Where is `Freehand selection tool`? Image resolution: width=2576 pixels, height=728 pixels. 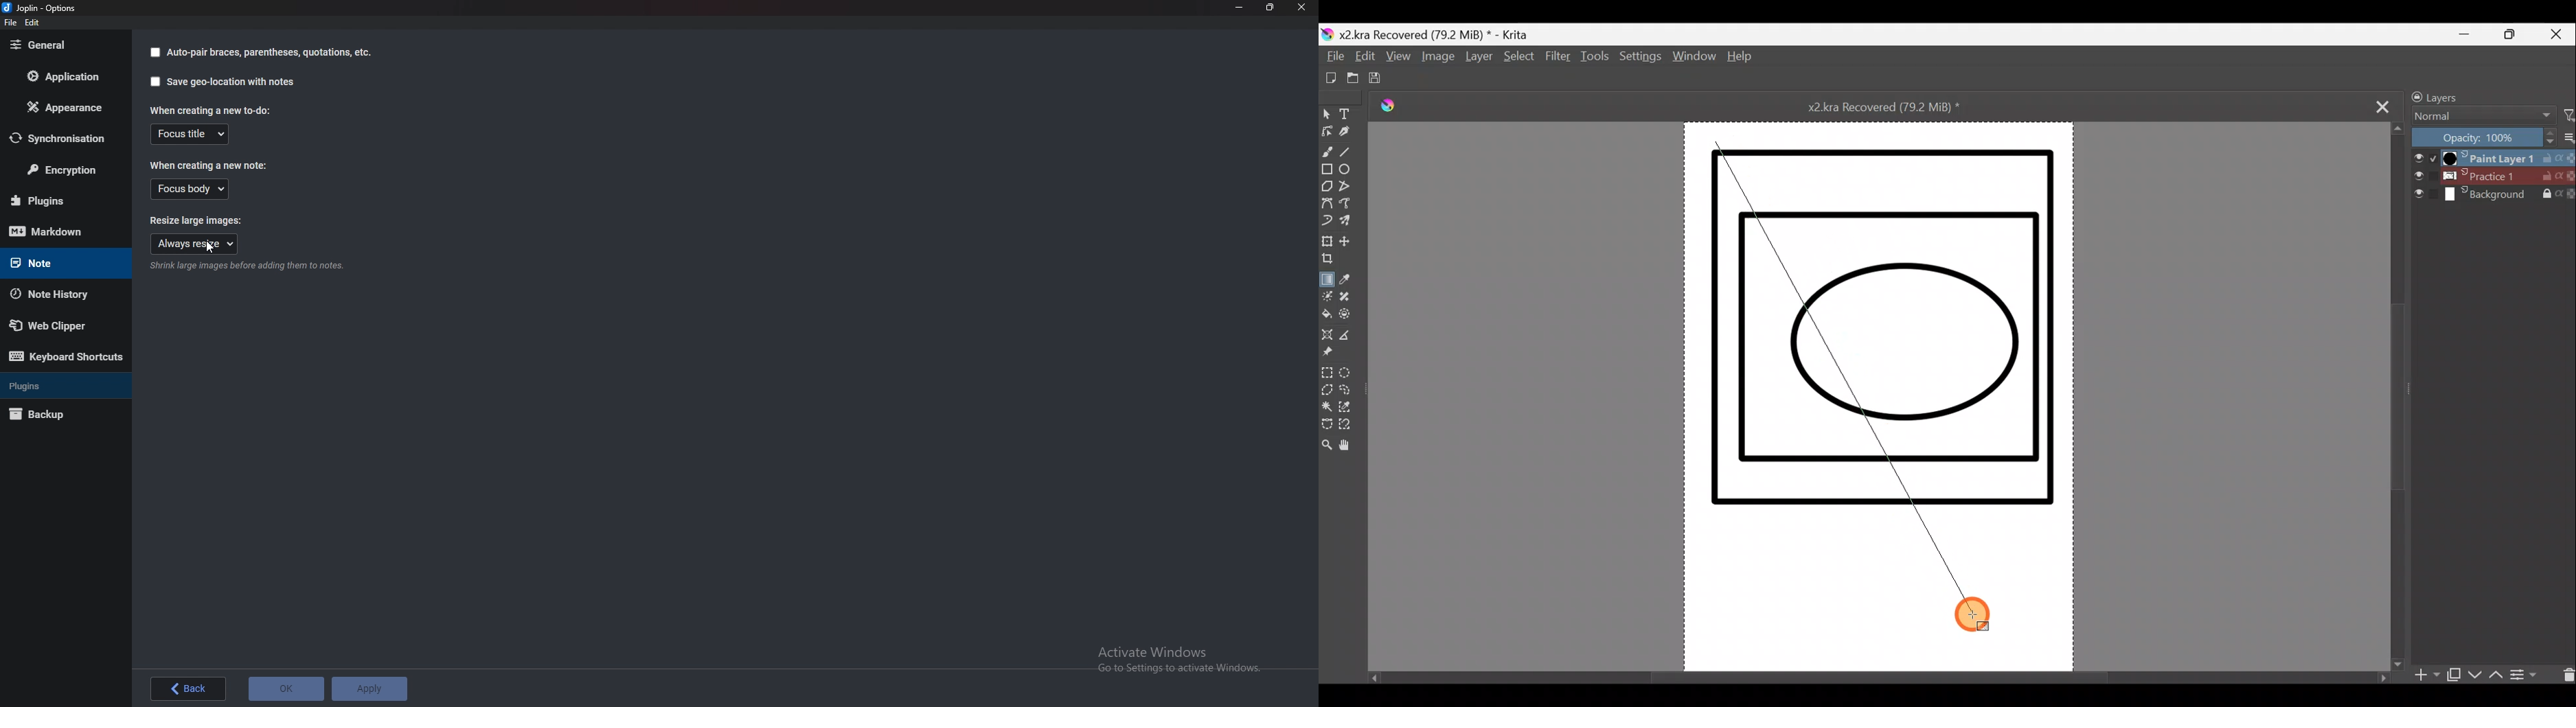
Freehand selection tool is located at coordinates (1351, 392).